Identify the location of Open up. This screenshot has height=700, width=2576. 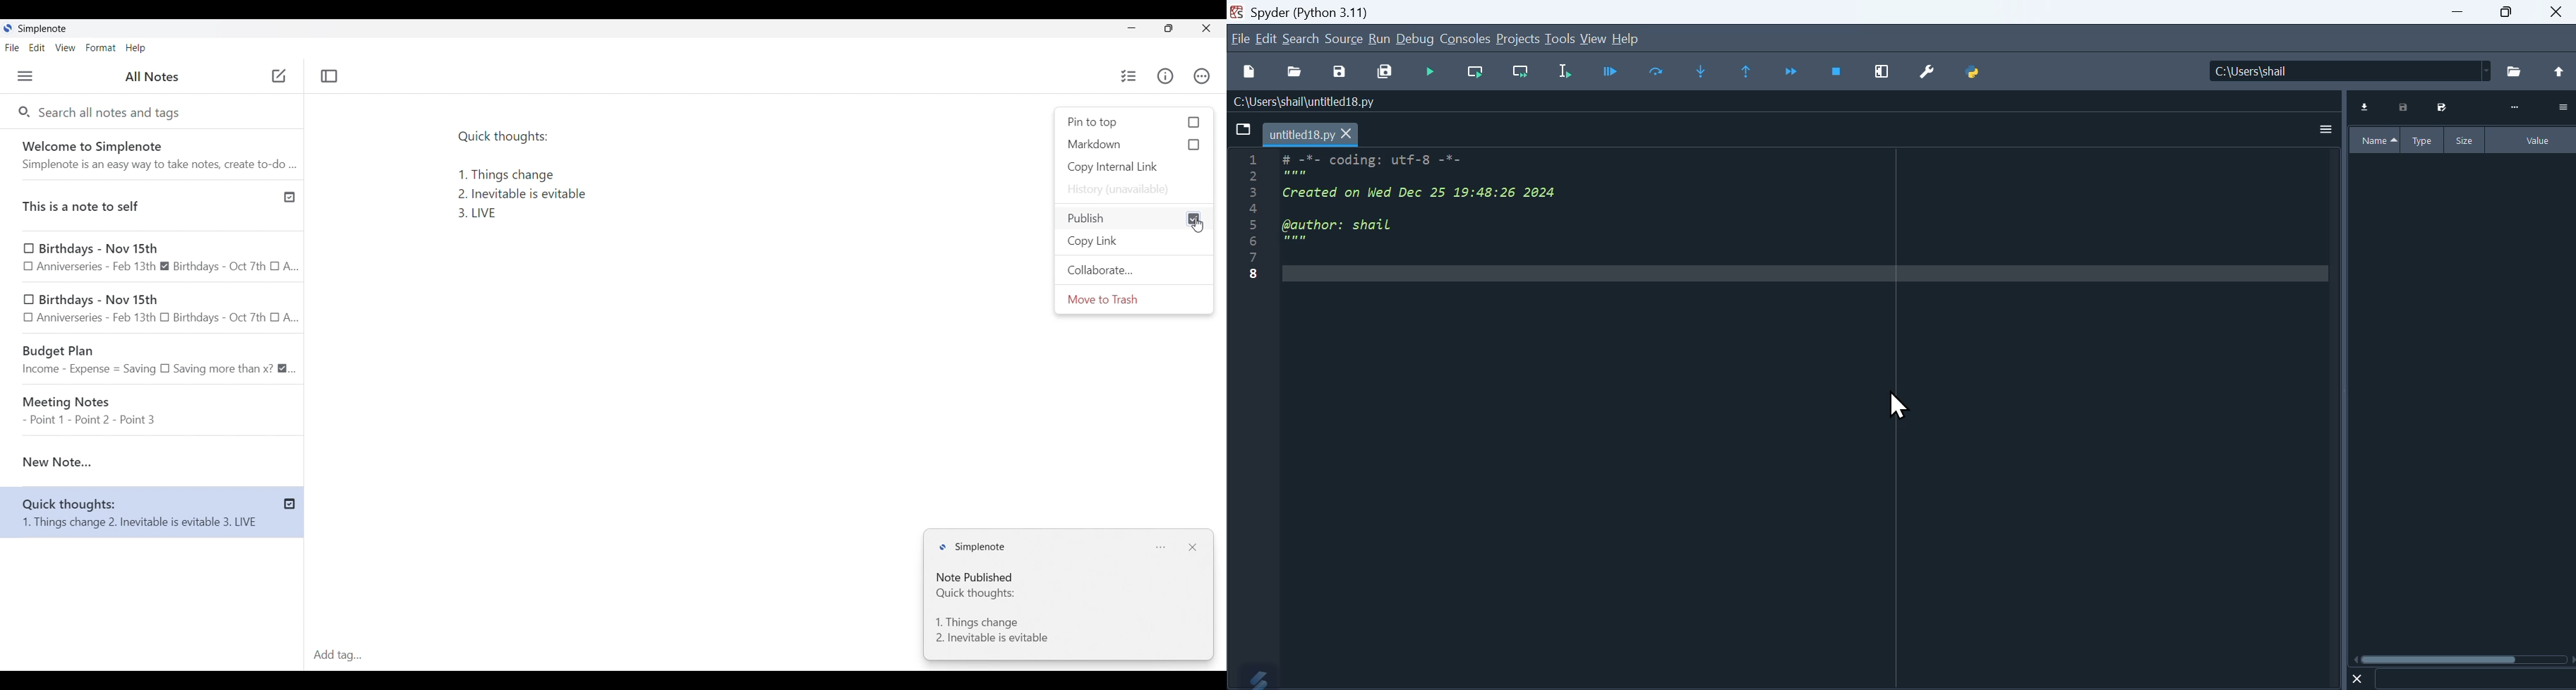
(2557, 73).